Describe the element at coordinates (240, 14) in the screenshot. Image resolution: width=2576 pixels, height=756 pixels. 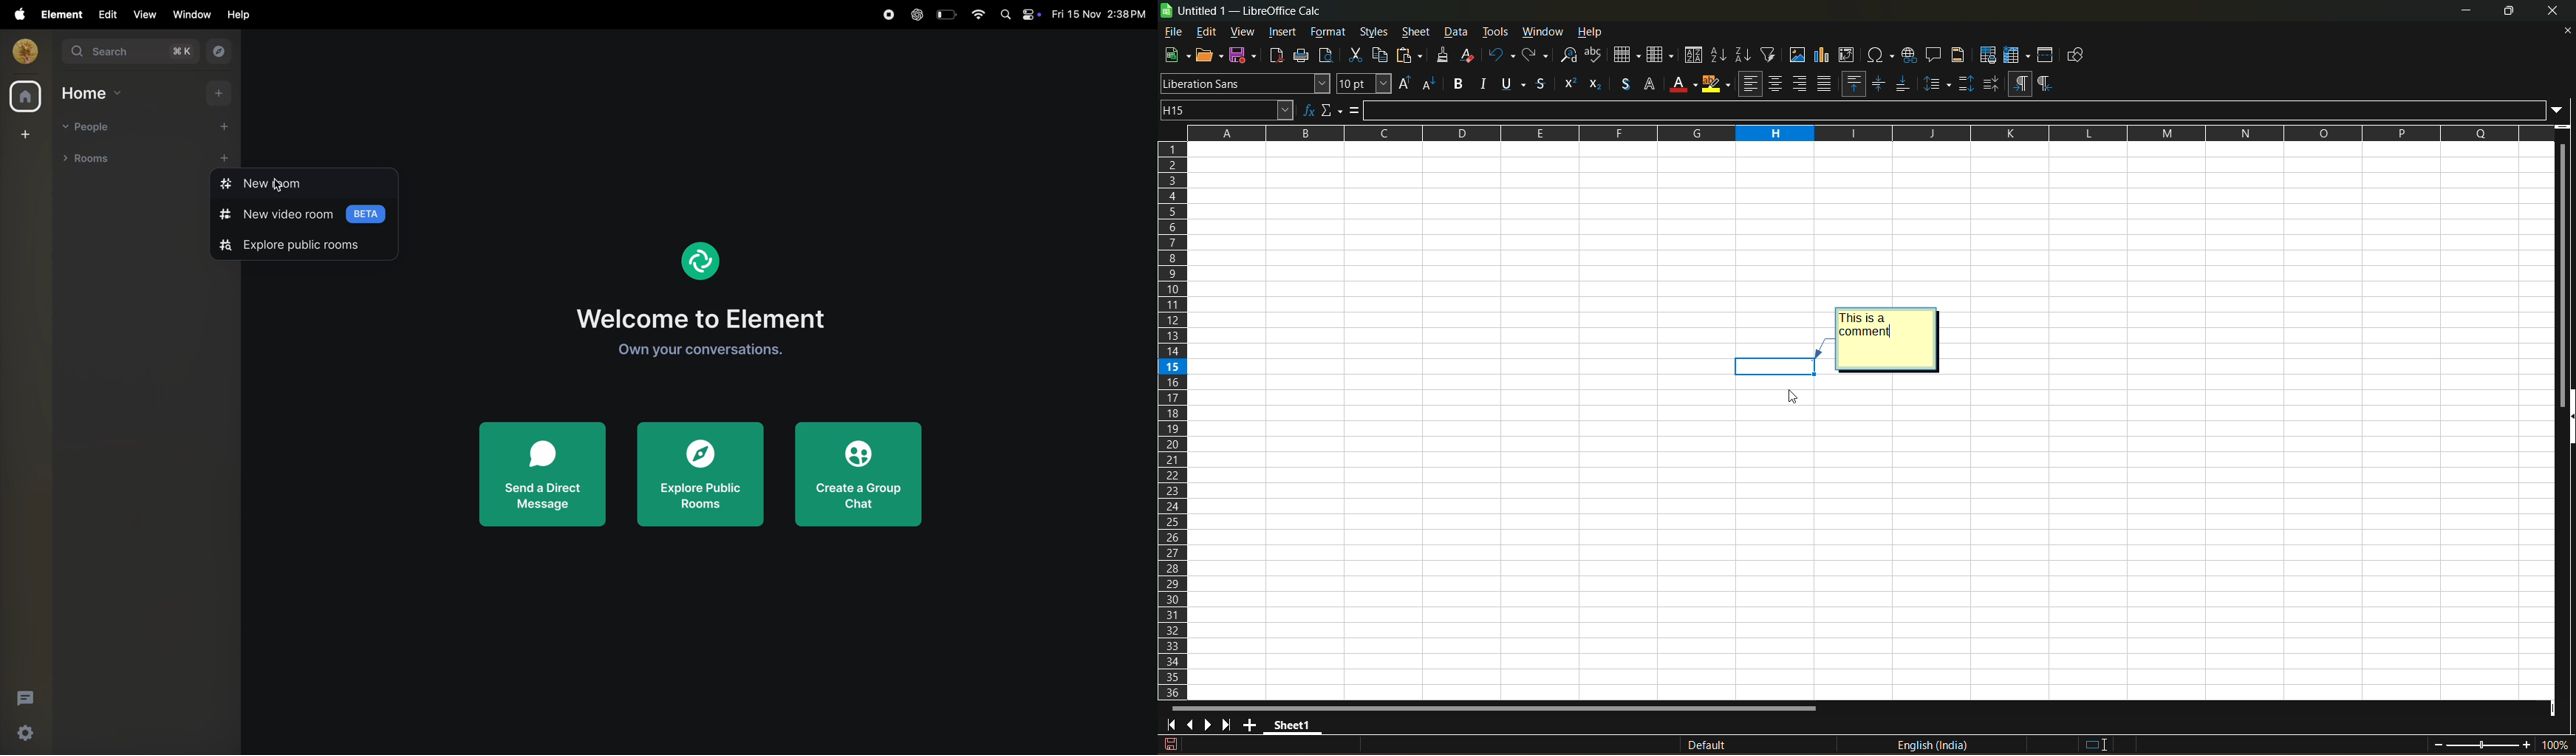
I see `help` at that location.